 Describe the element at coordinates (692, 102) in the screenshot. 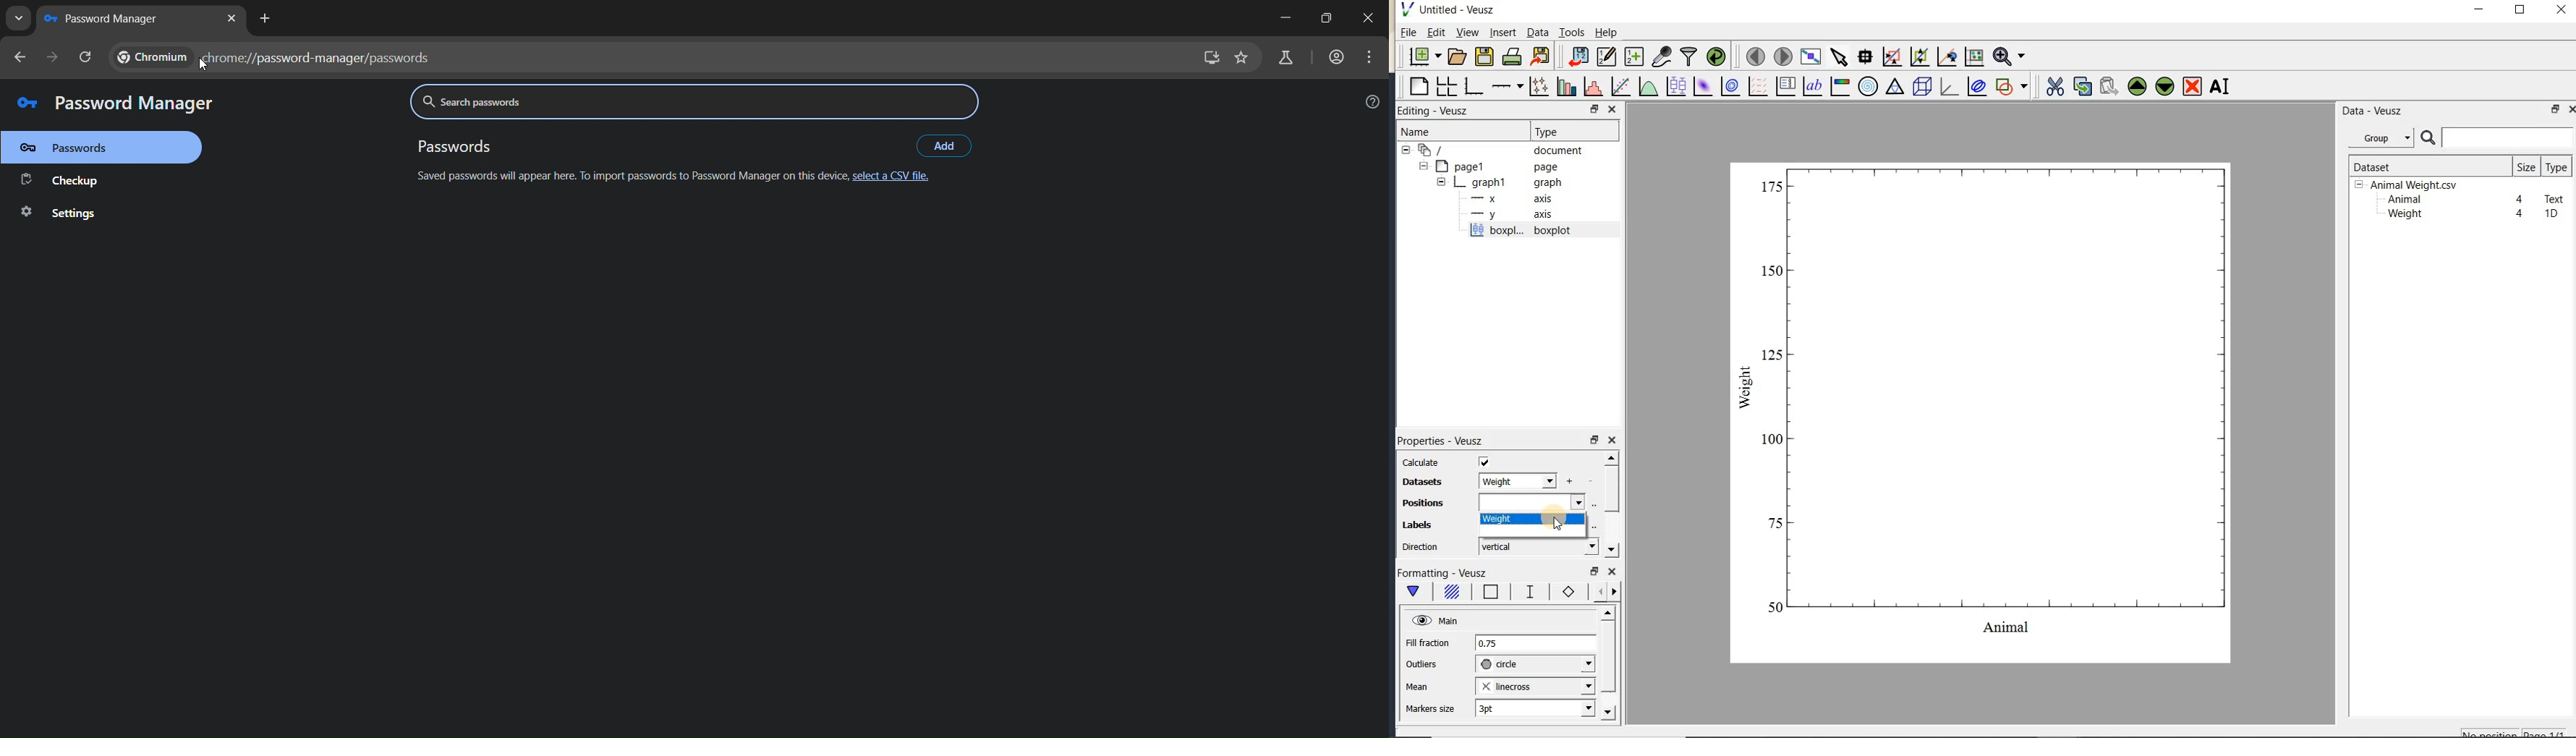

I see `search passwords` at that location.